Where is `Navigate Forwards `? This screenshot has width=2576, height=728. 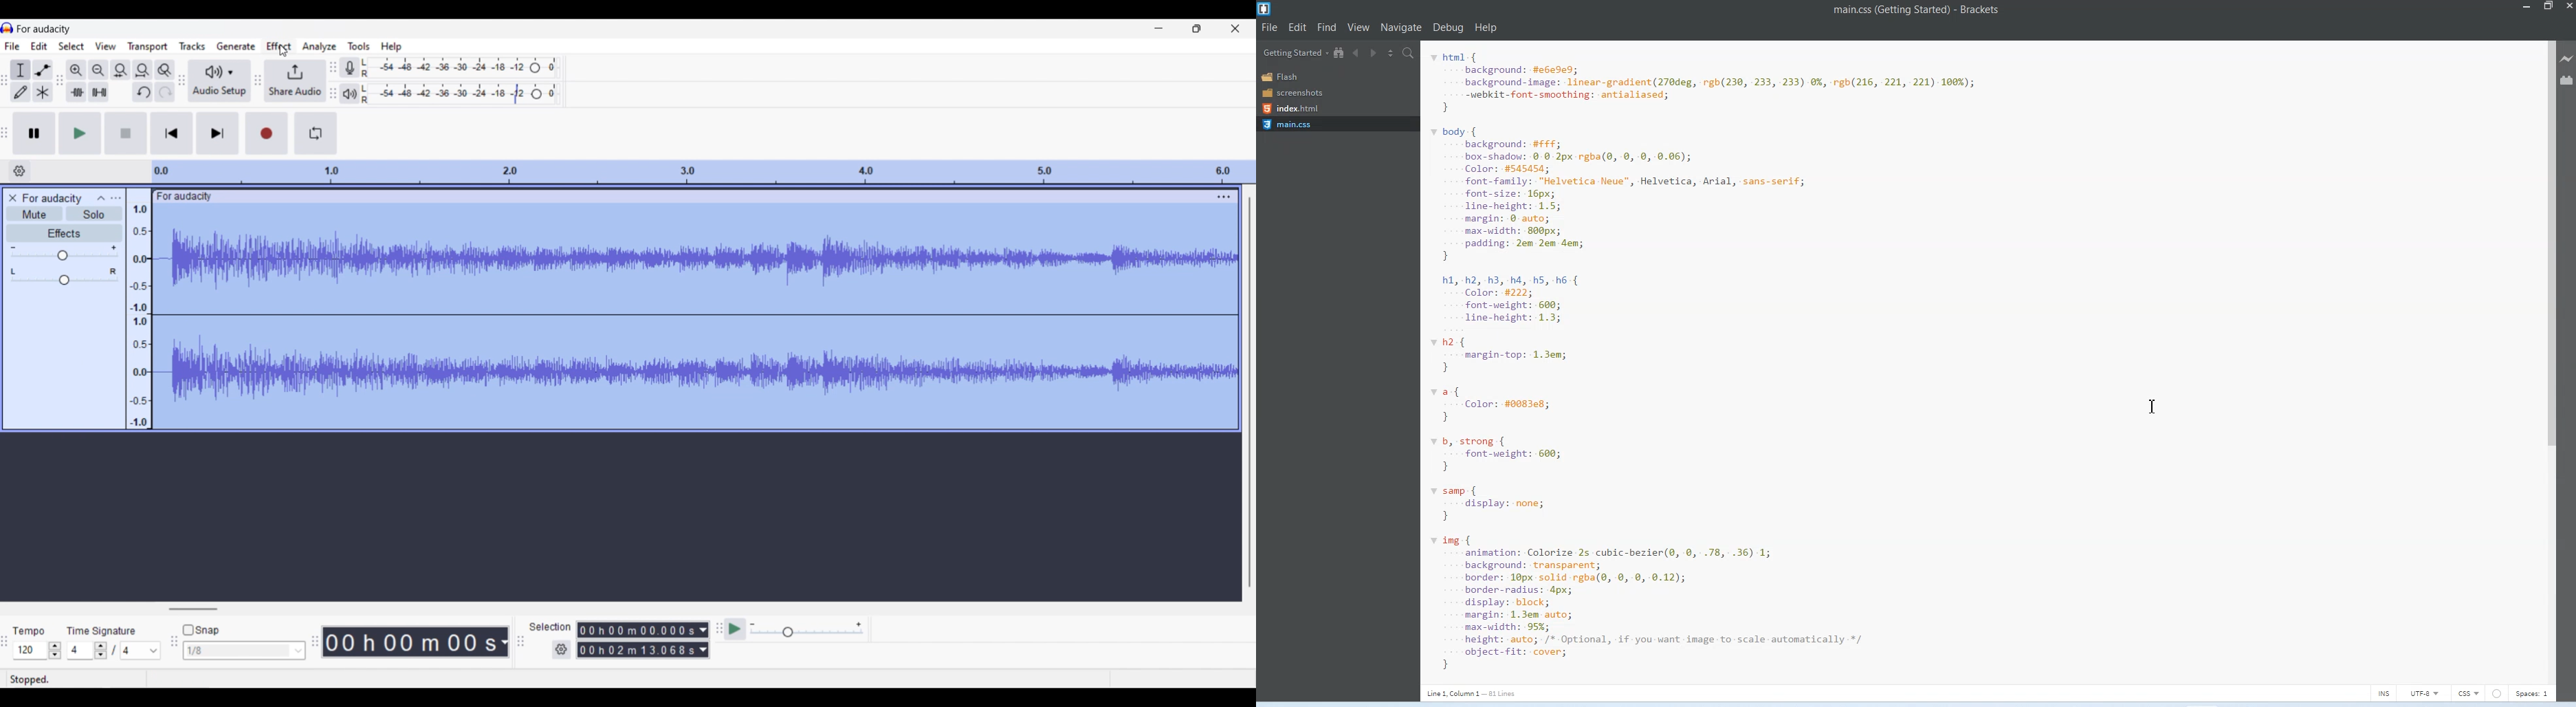 Navigate Forwards  is located at coordinates (1374, 52).